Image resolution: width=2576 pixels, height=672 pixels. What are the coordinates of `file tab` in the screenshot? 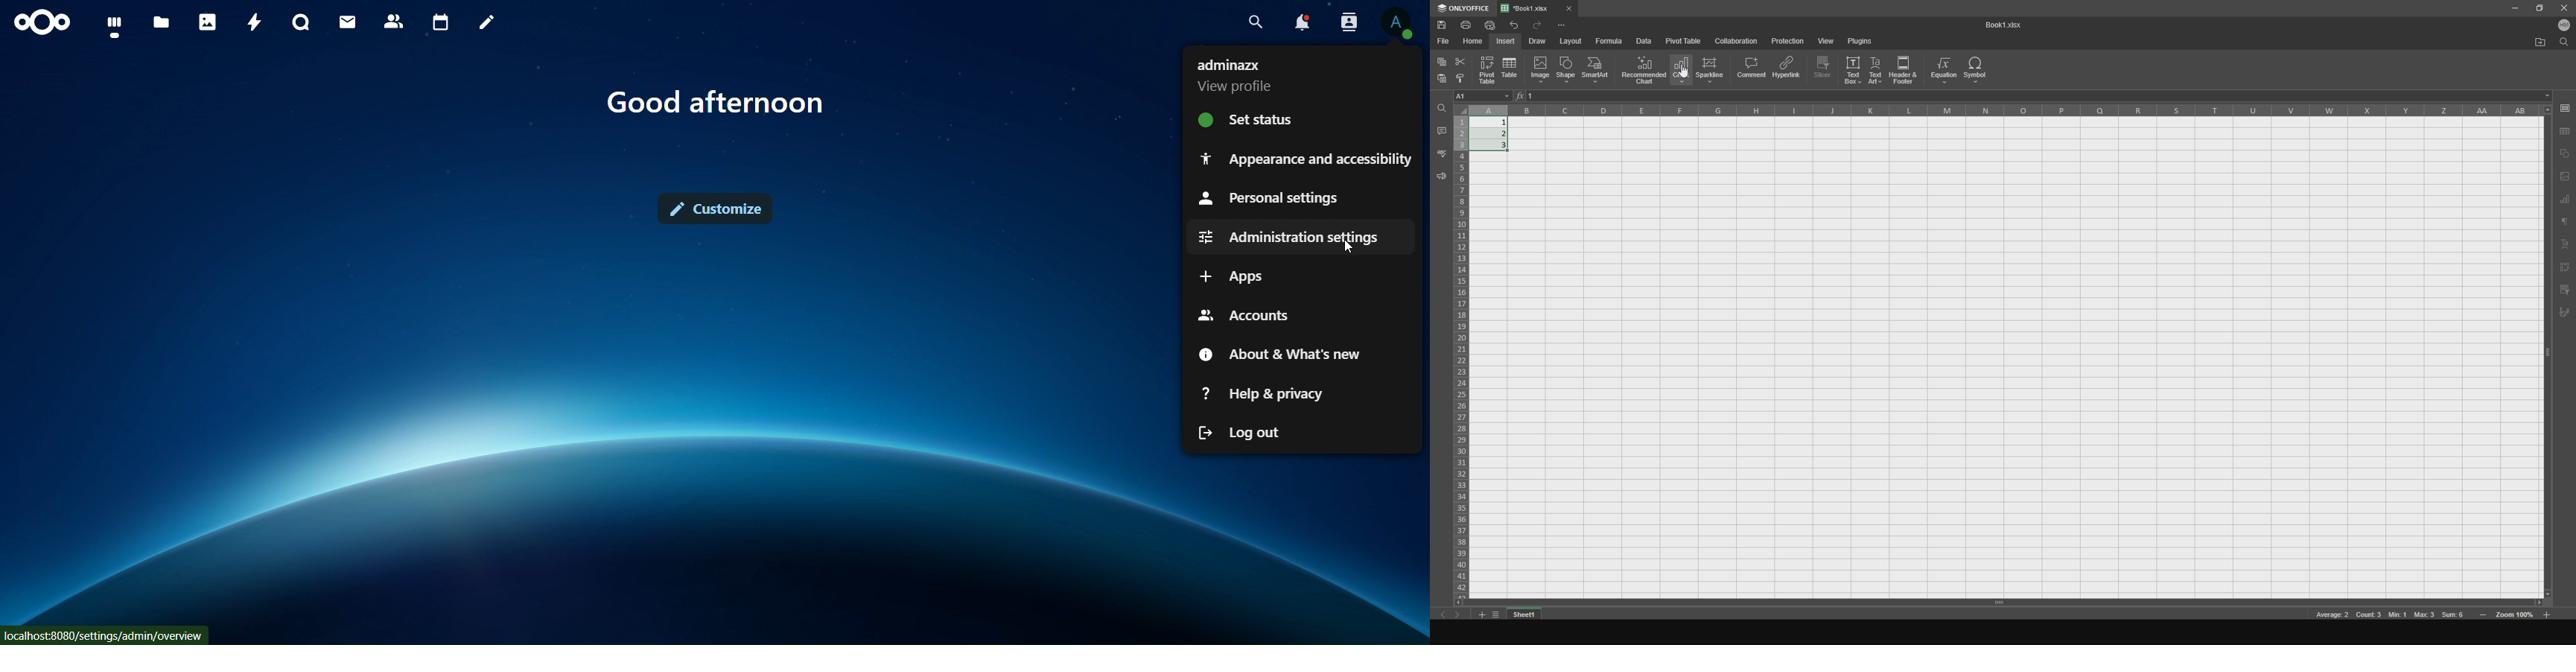 It's located at (1551, 7).